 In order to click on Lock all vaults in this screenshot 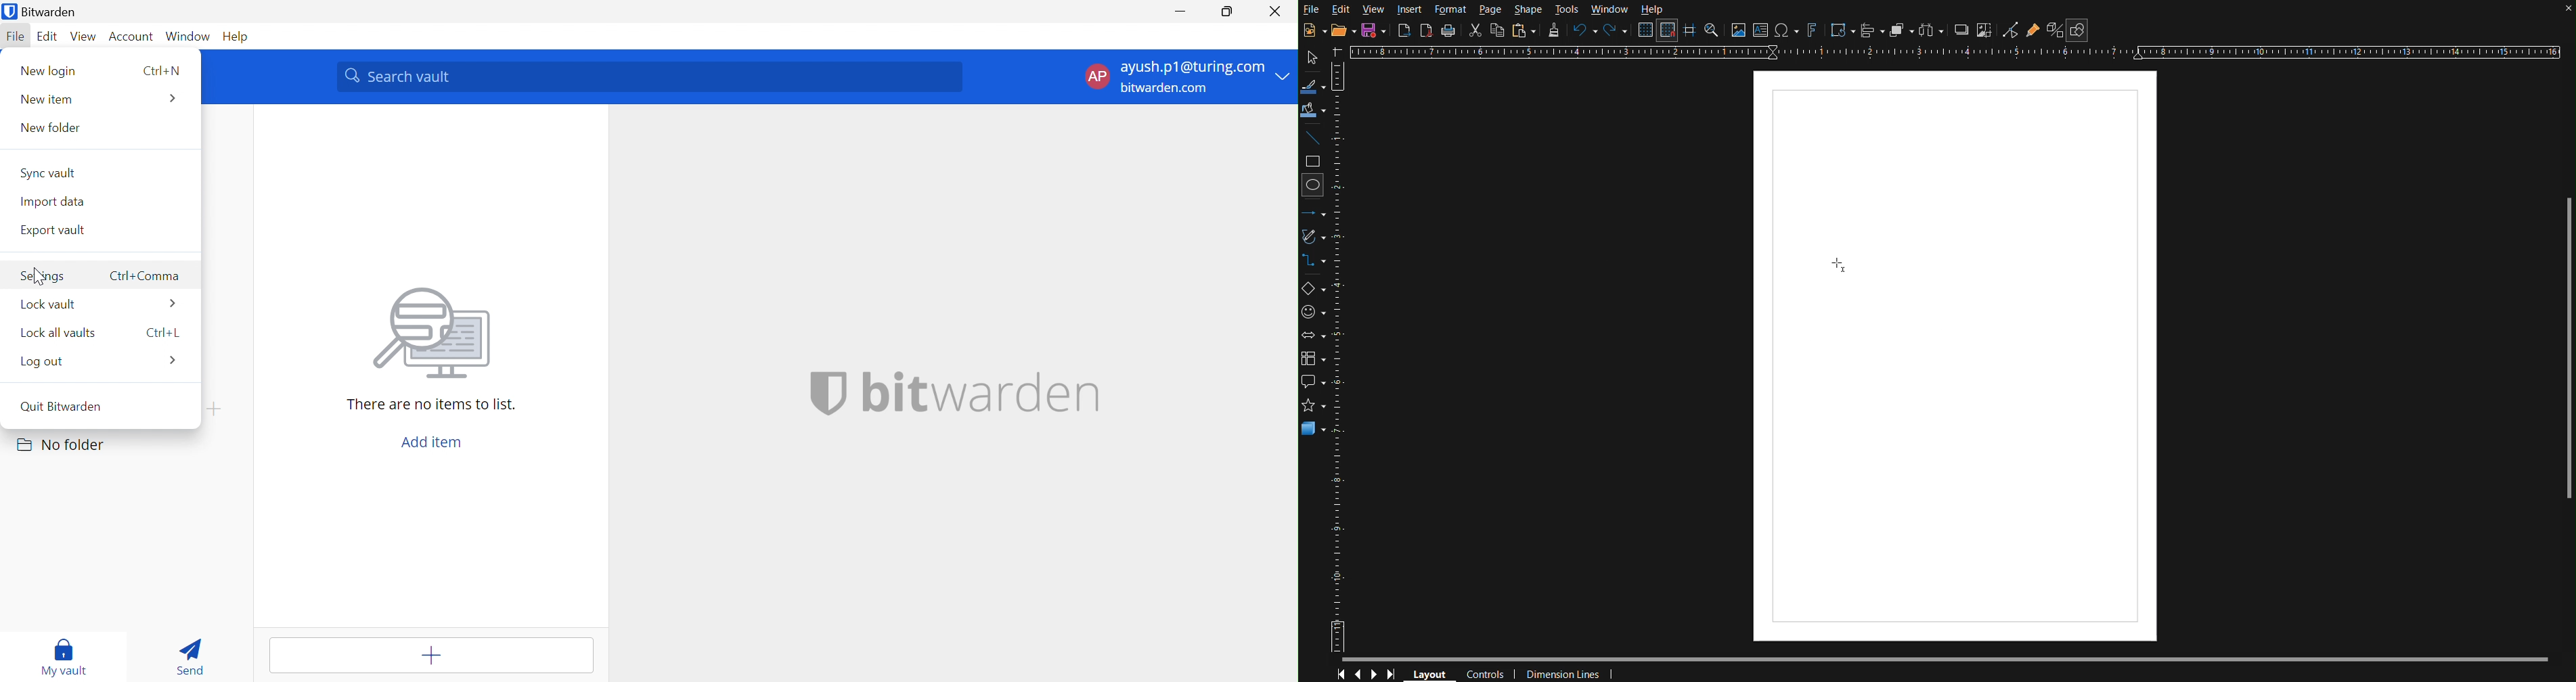, I will do `click(58, 332)`.